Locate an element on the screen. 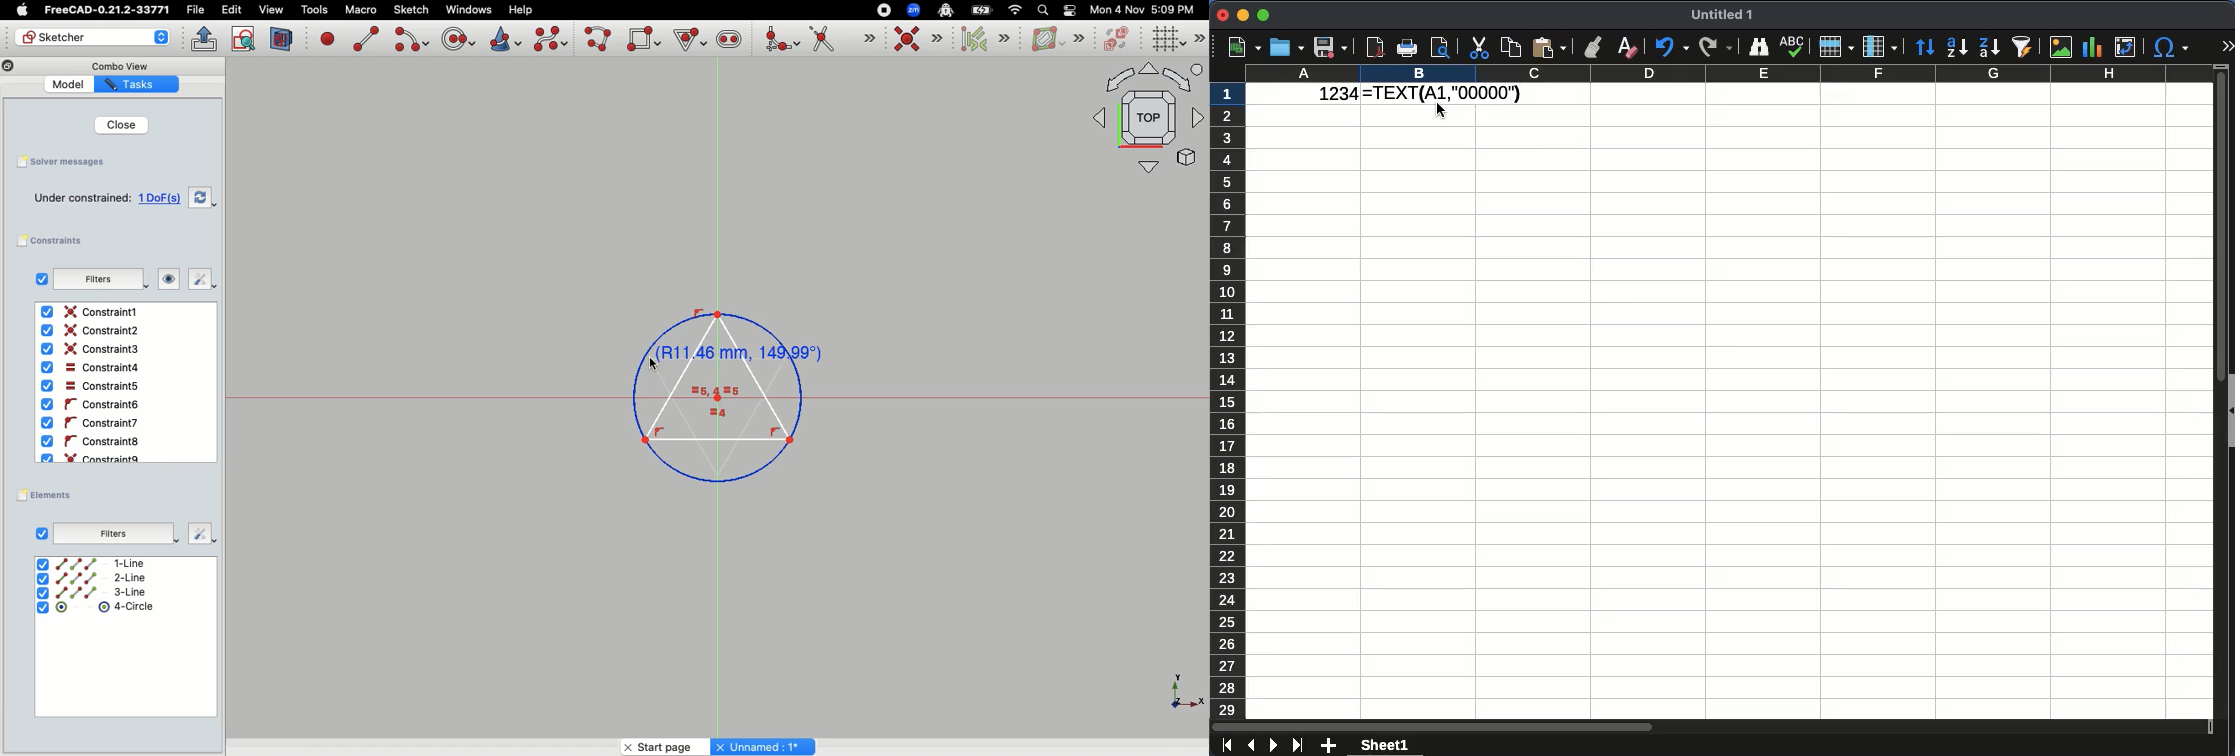  Network is located at coordinates (1016, 10).